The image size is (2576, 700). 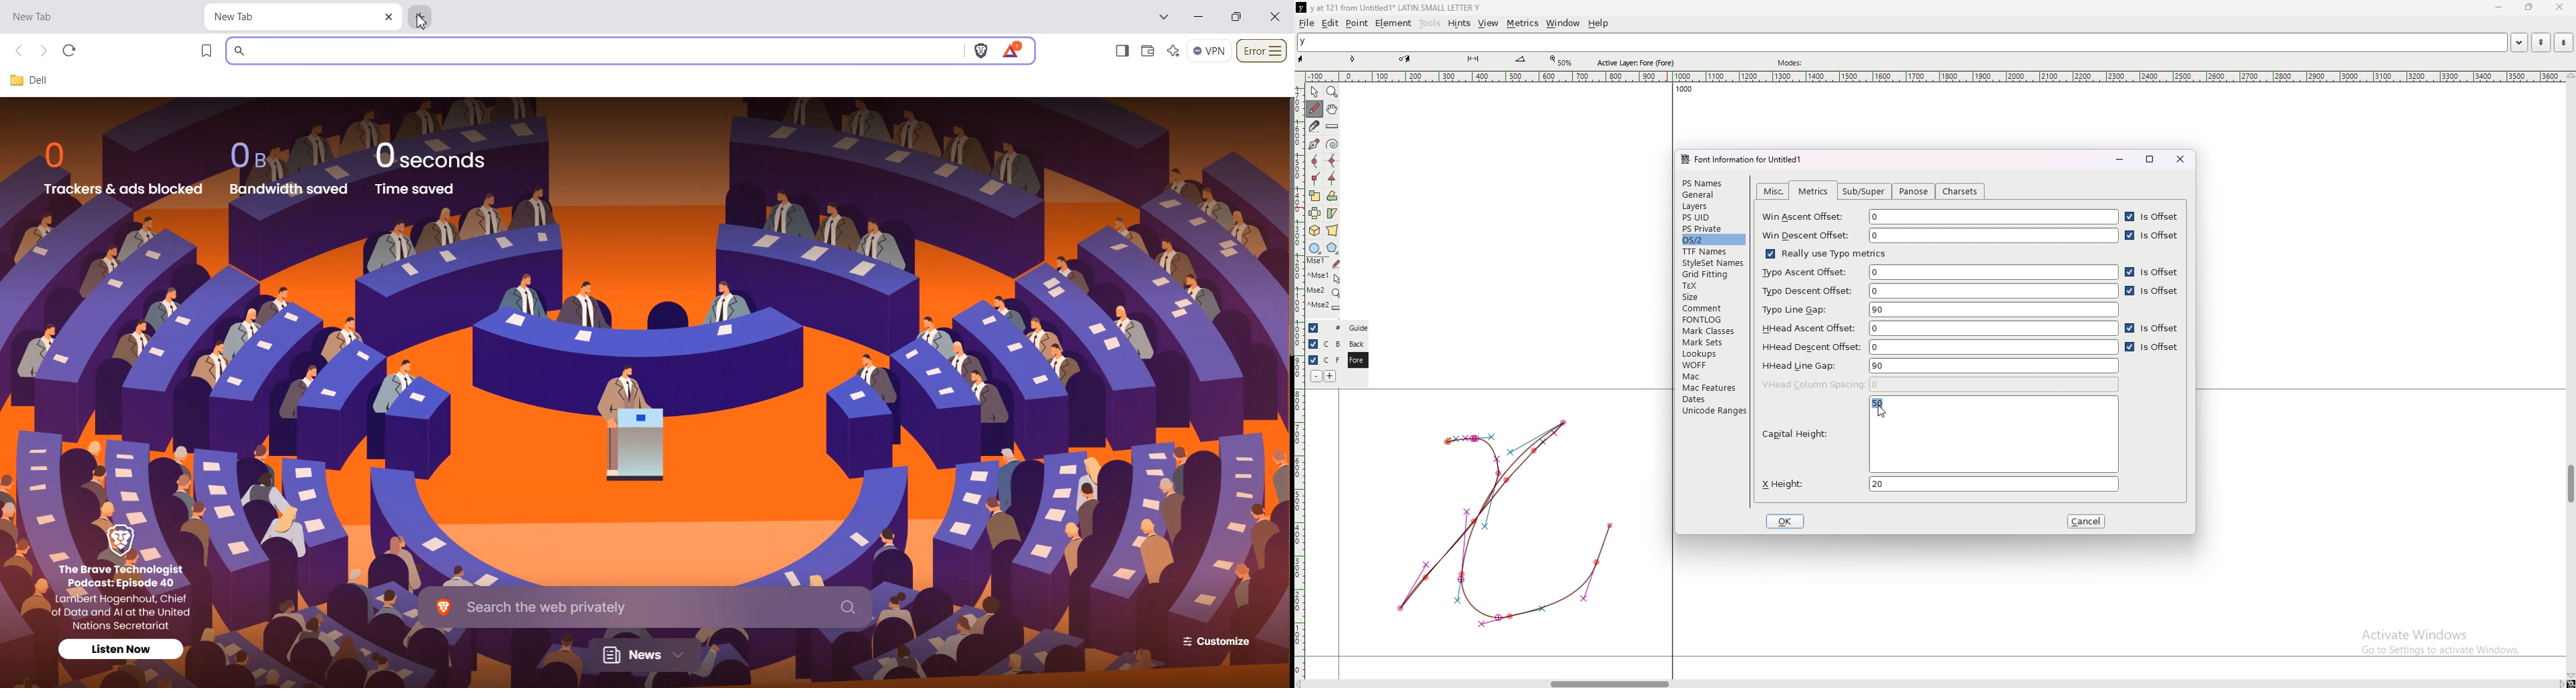 What do you see at coordinates (1405, 59) in the screenshot?
I see `pen tool` at bounding box center [1405, 59].